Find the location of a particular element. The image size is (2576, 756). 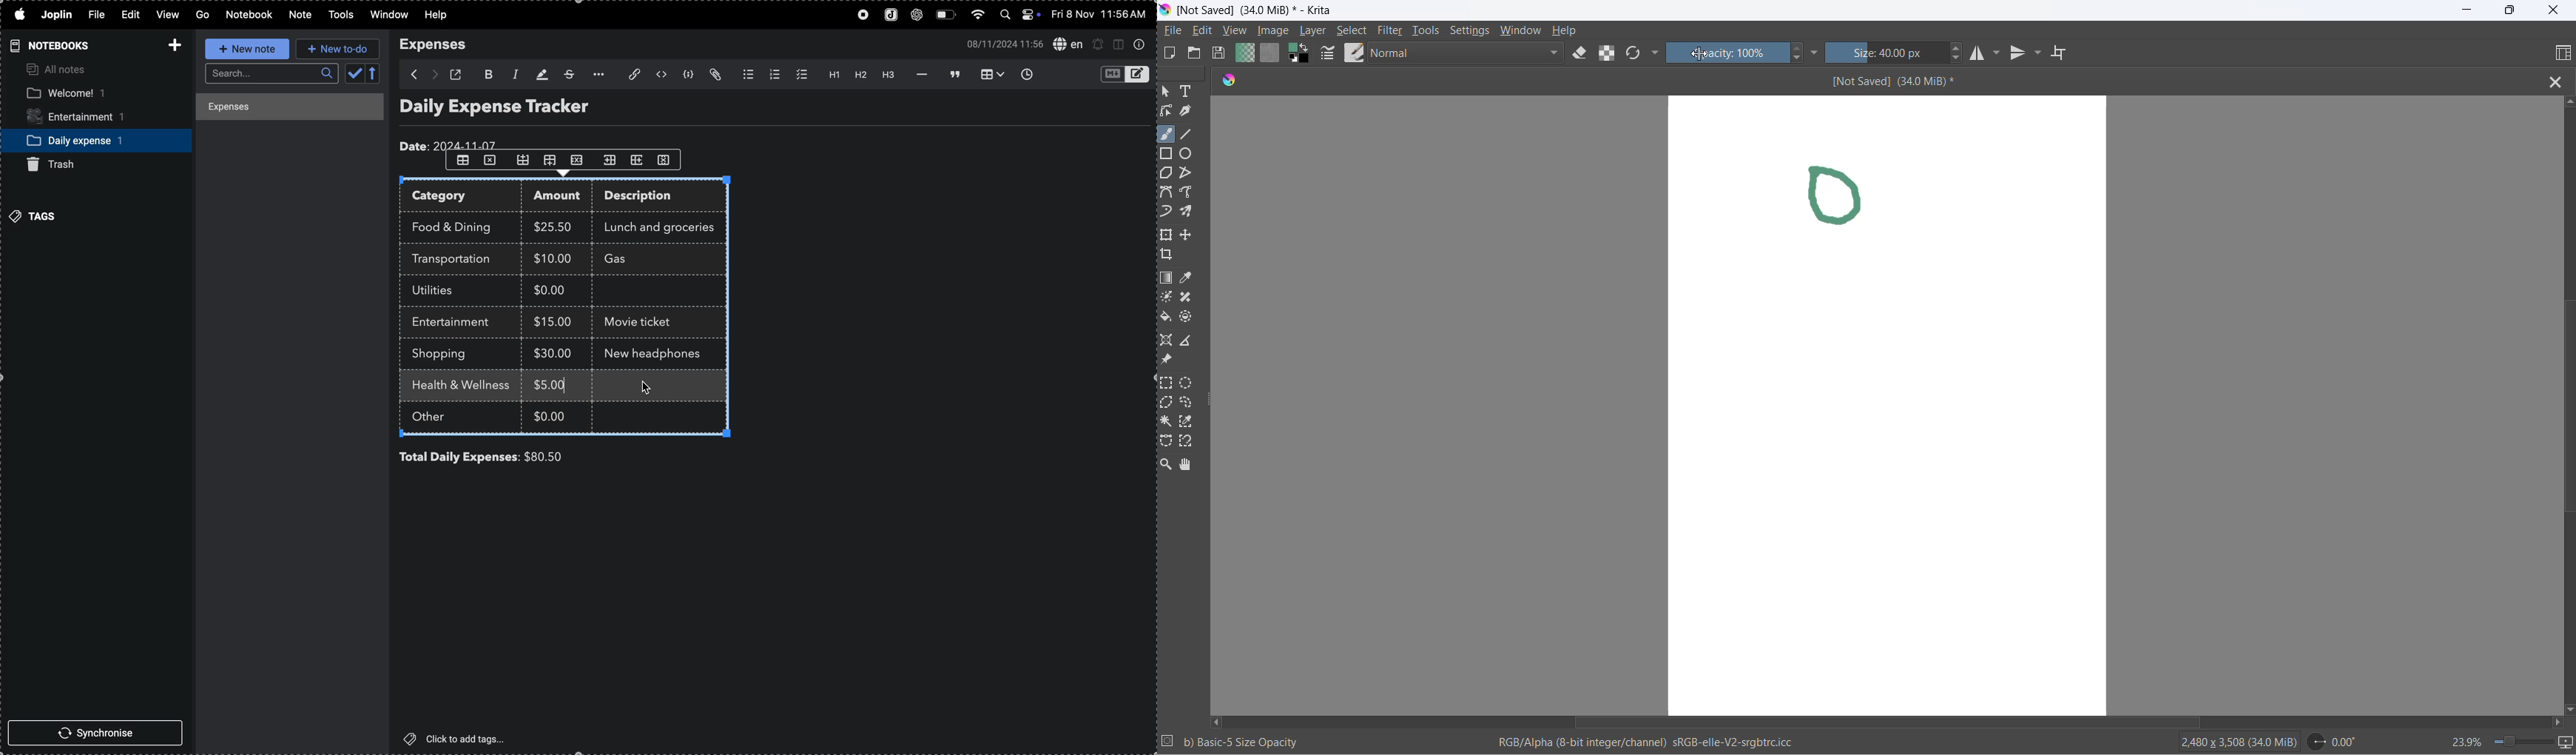

insert time is located at coordinates (1026, 74).